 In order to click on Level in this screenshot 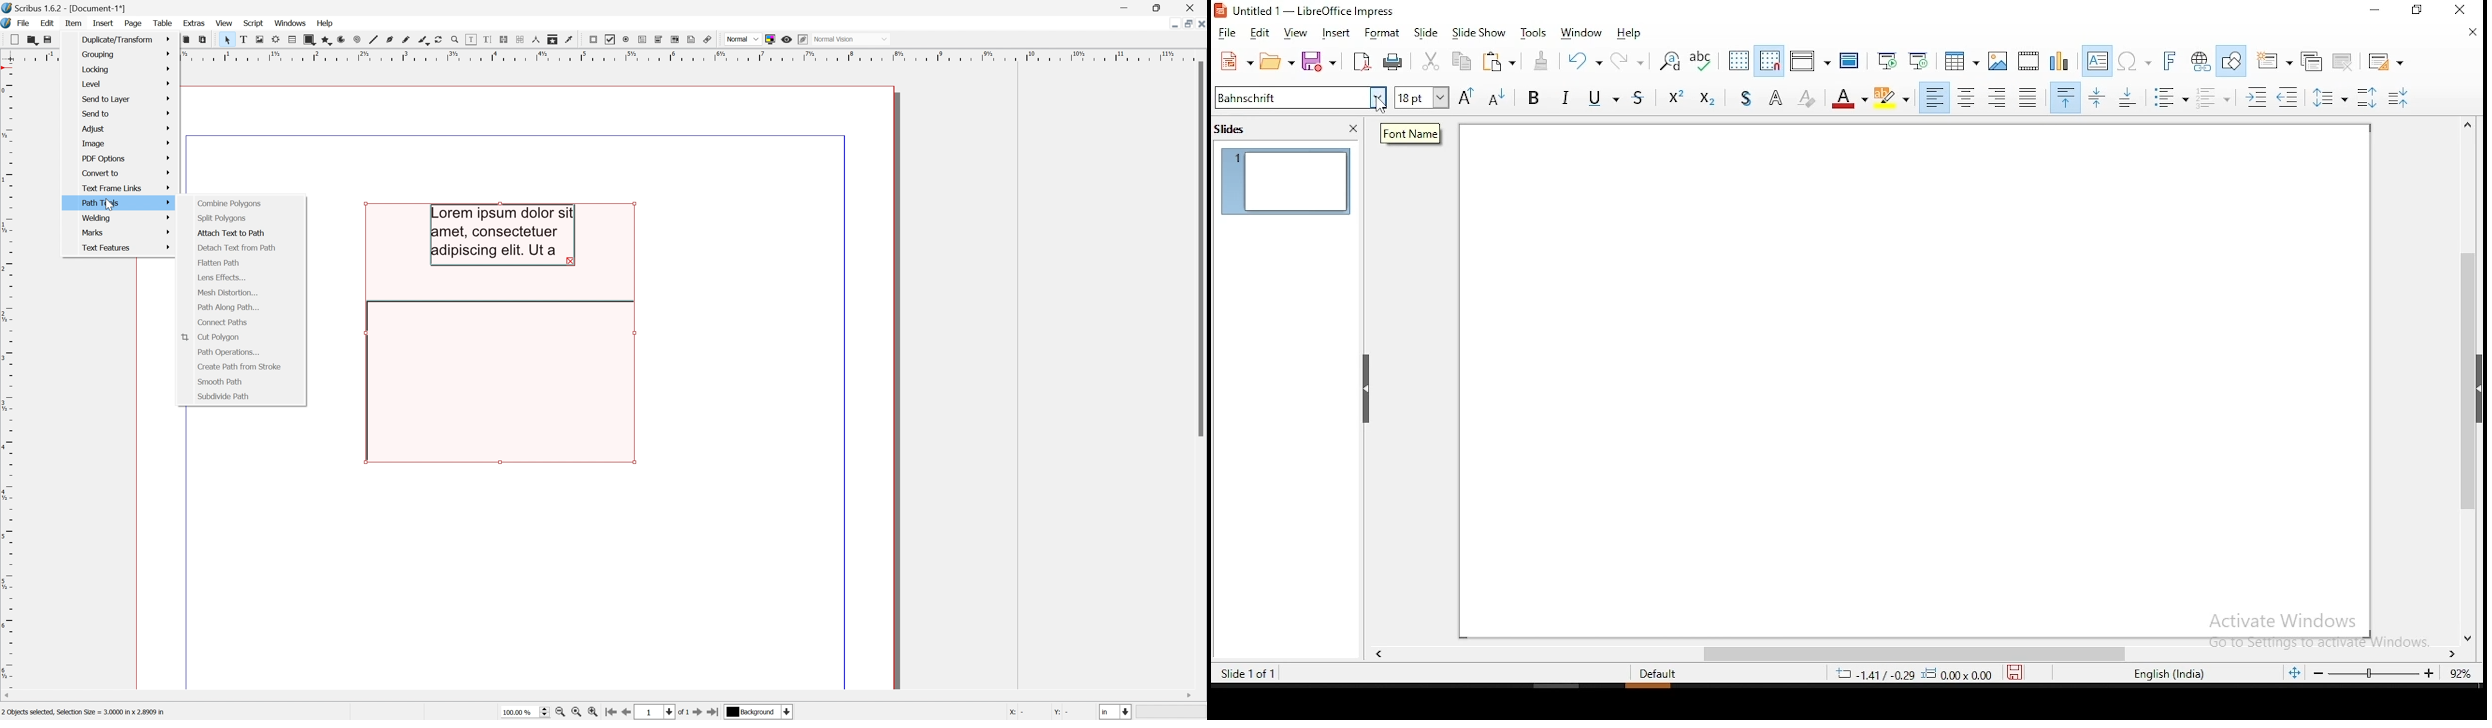, I will do `click(126, 82)`.